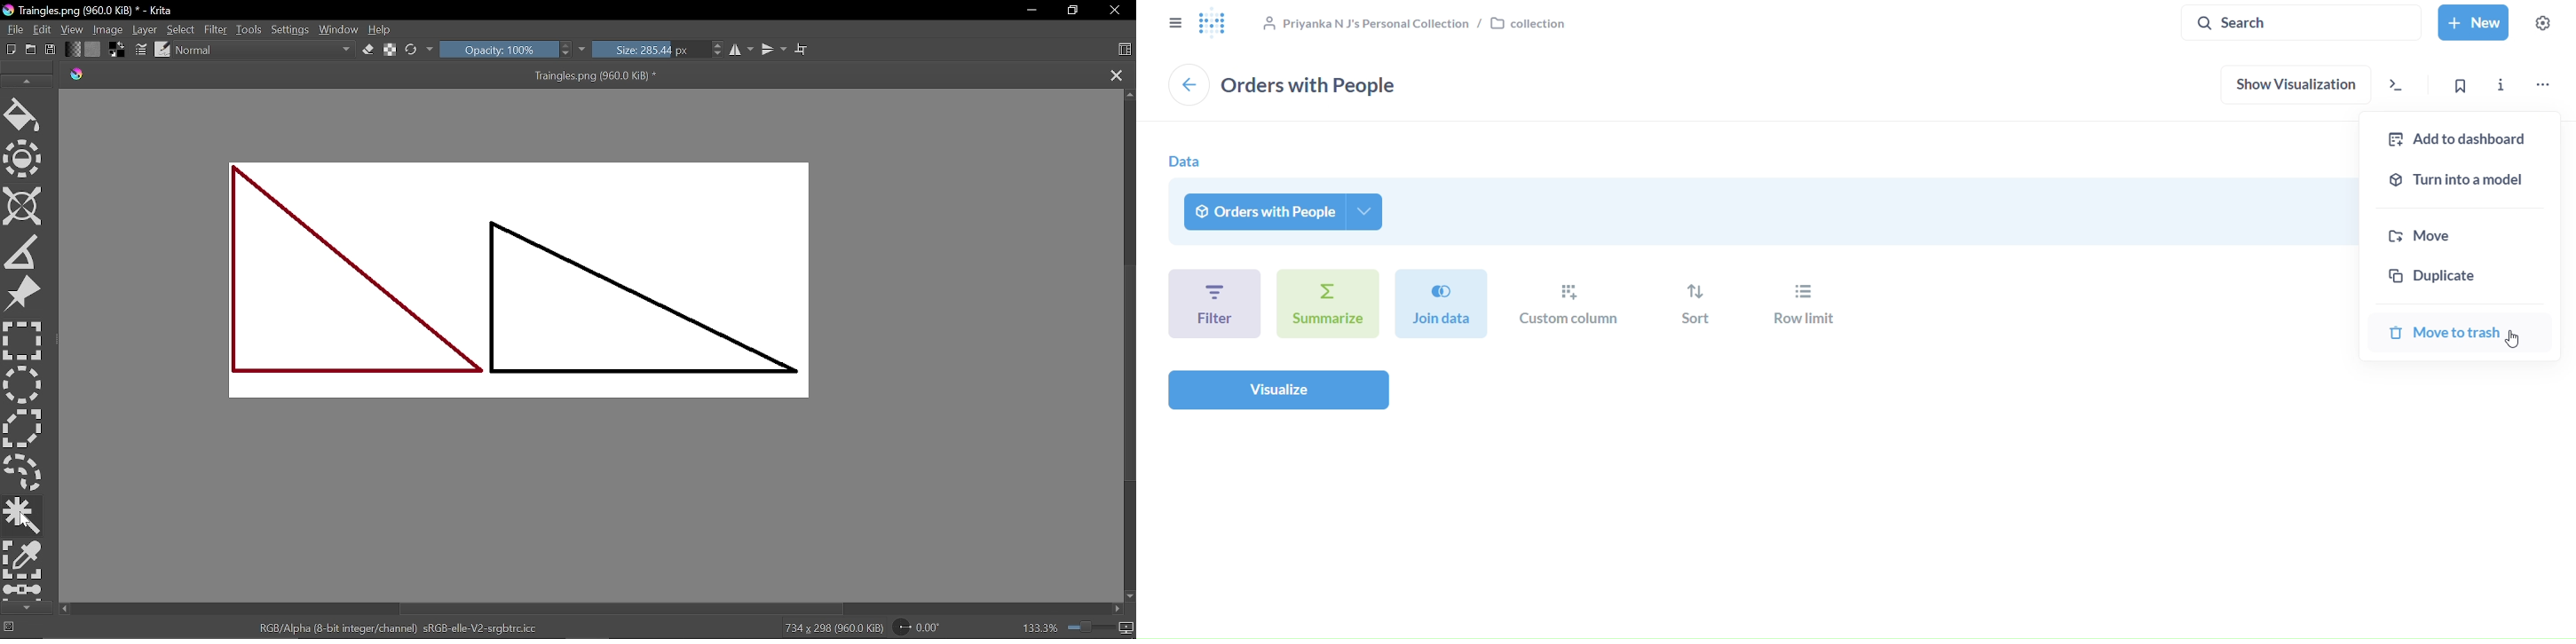 Image resolution: width=2576 pixels, height=644 pixels. What do you see at coordinates (24, 561) in the screenshot?
I see `Select by color tool` at bounding box center [24, 561].